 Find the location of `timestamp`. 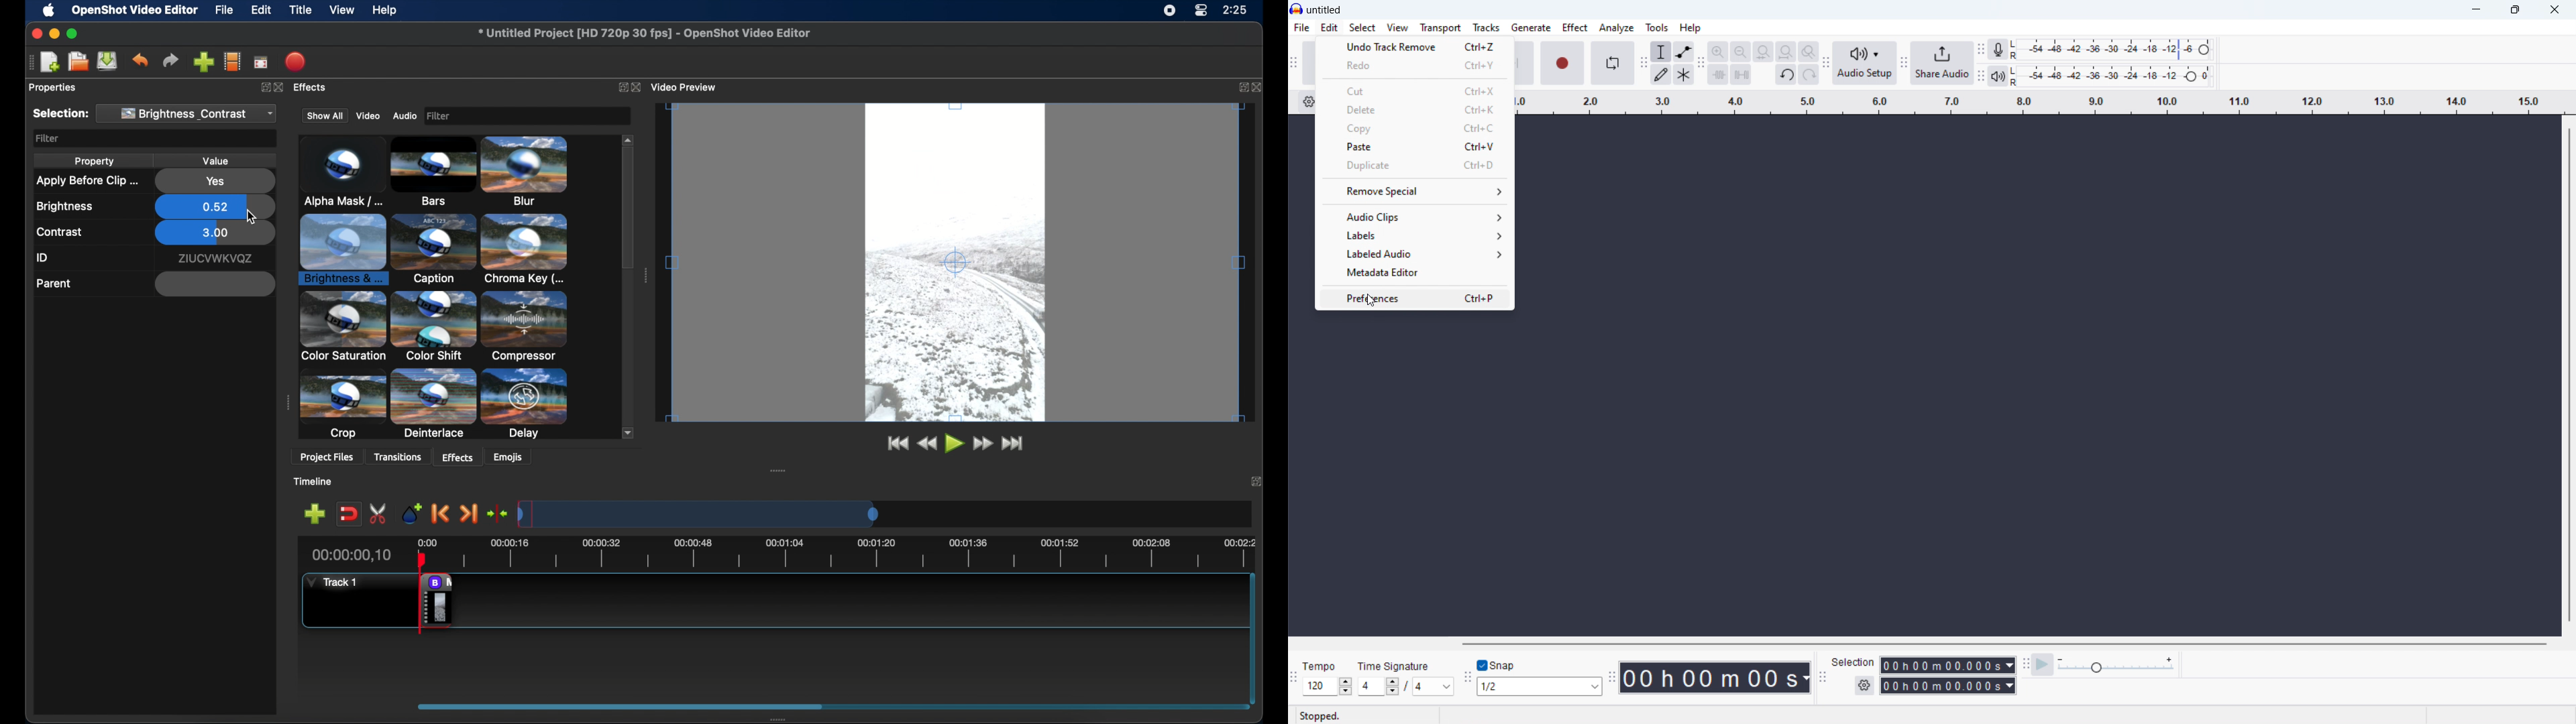

timestamp is located at coordinates (1717, 678).